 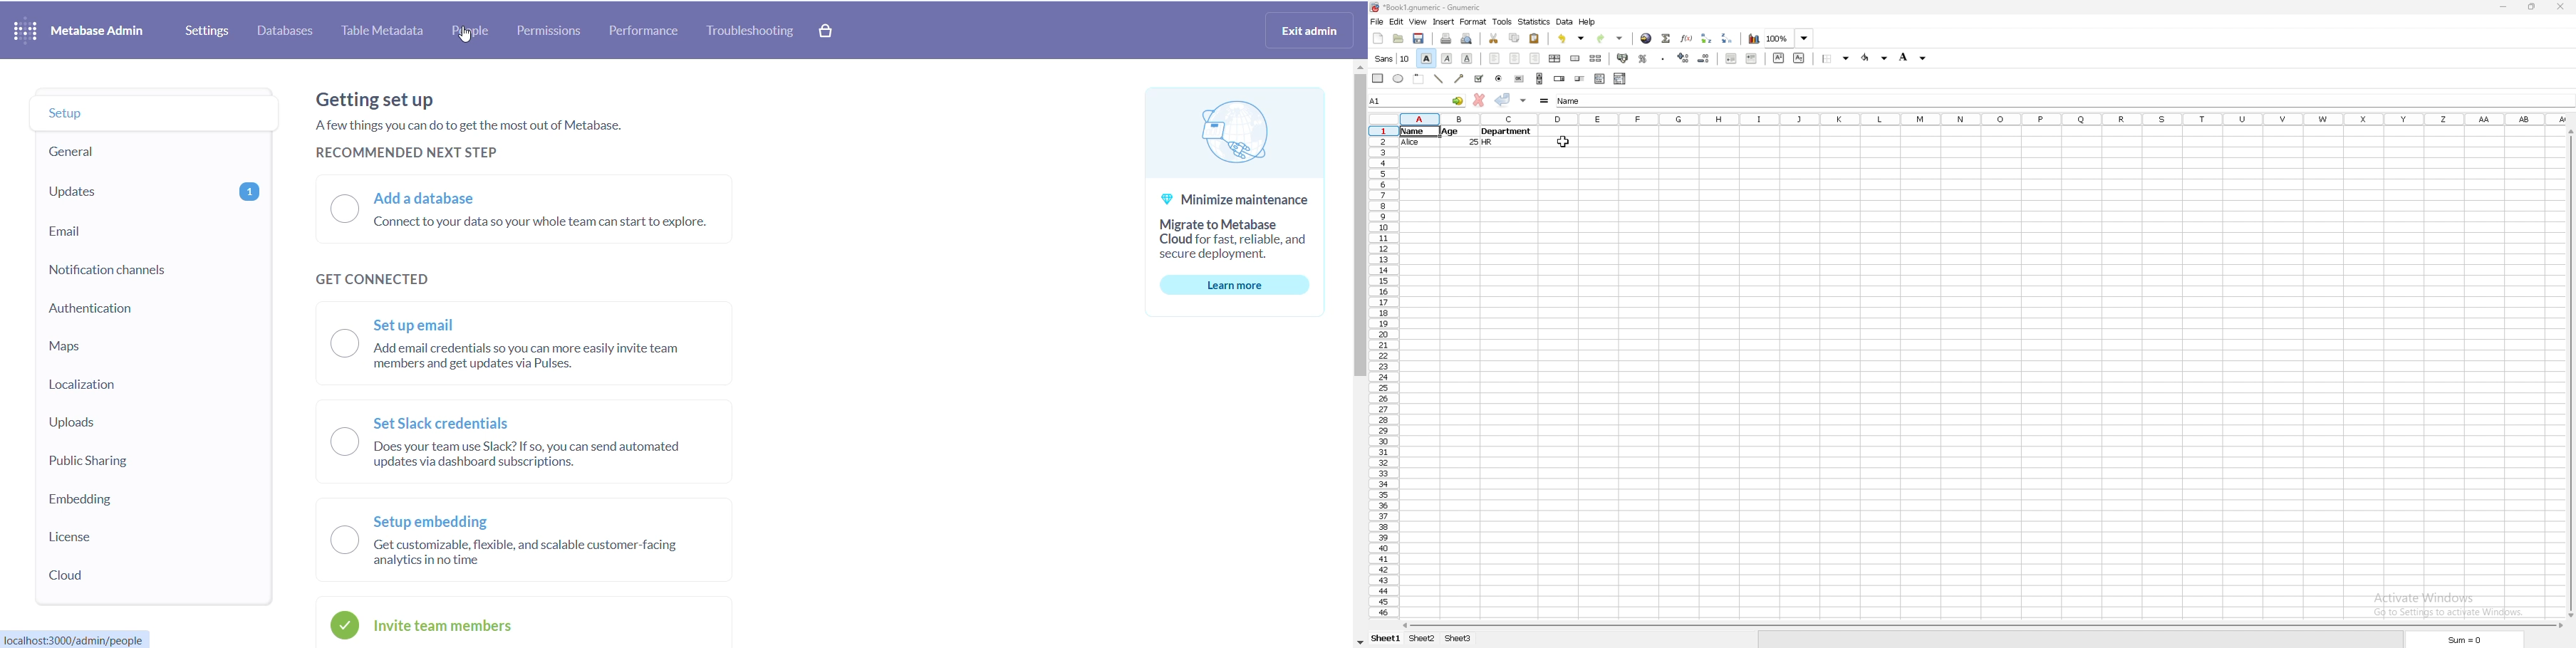 I want to click on NAME AND LOGO, so click(x=91, y=28).